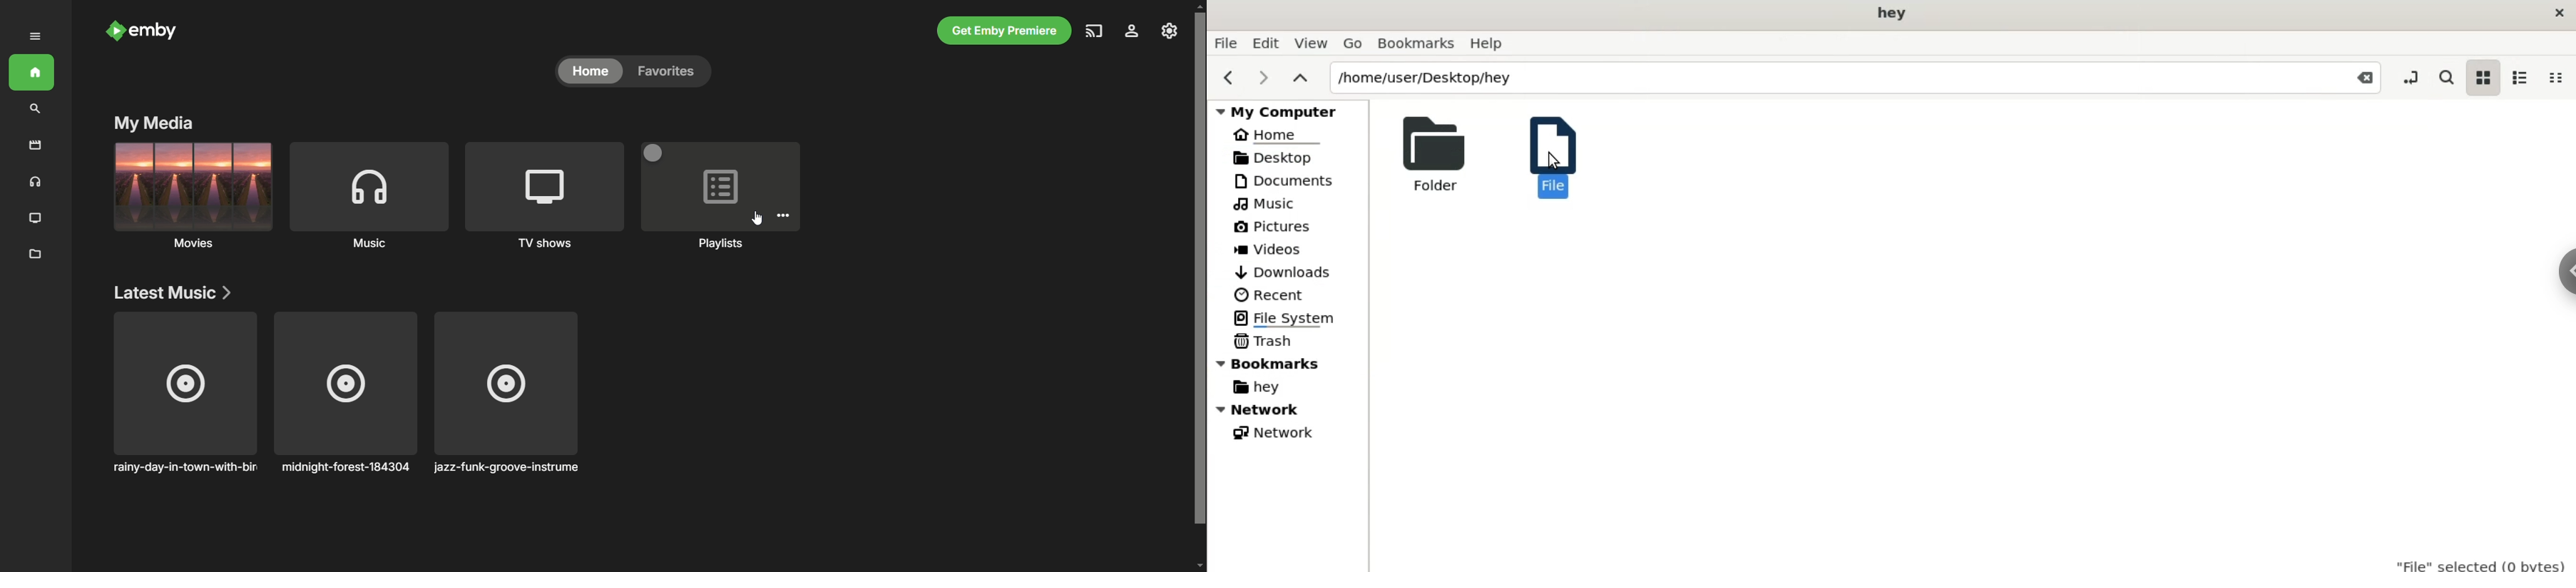 The width and height of the screenshot is (2576, 588). I want to click on my computer, so click(1290, 108).